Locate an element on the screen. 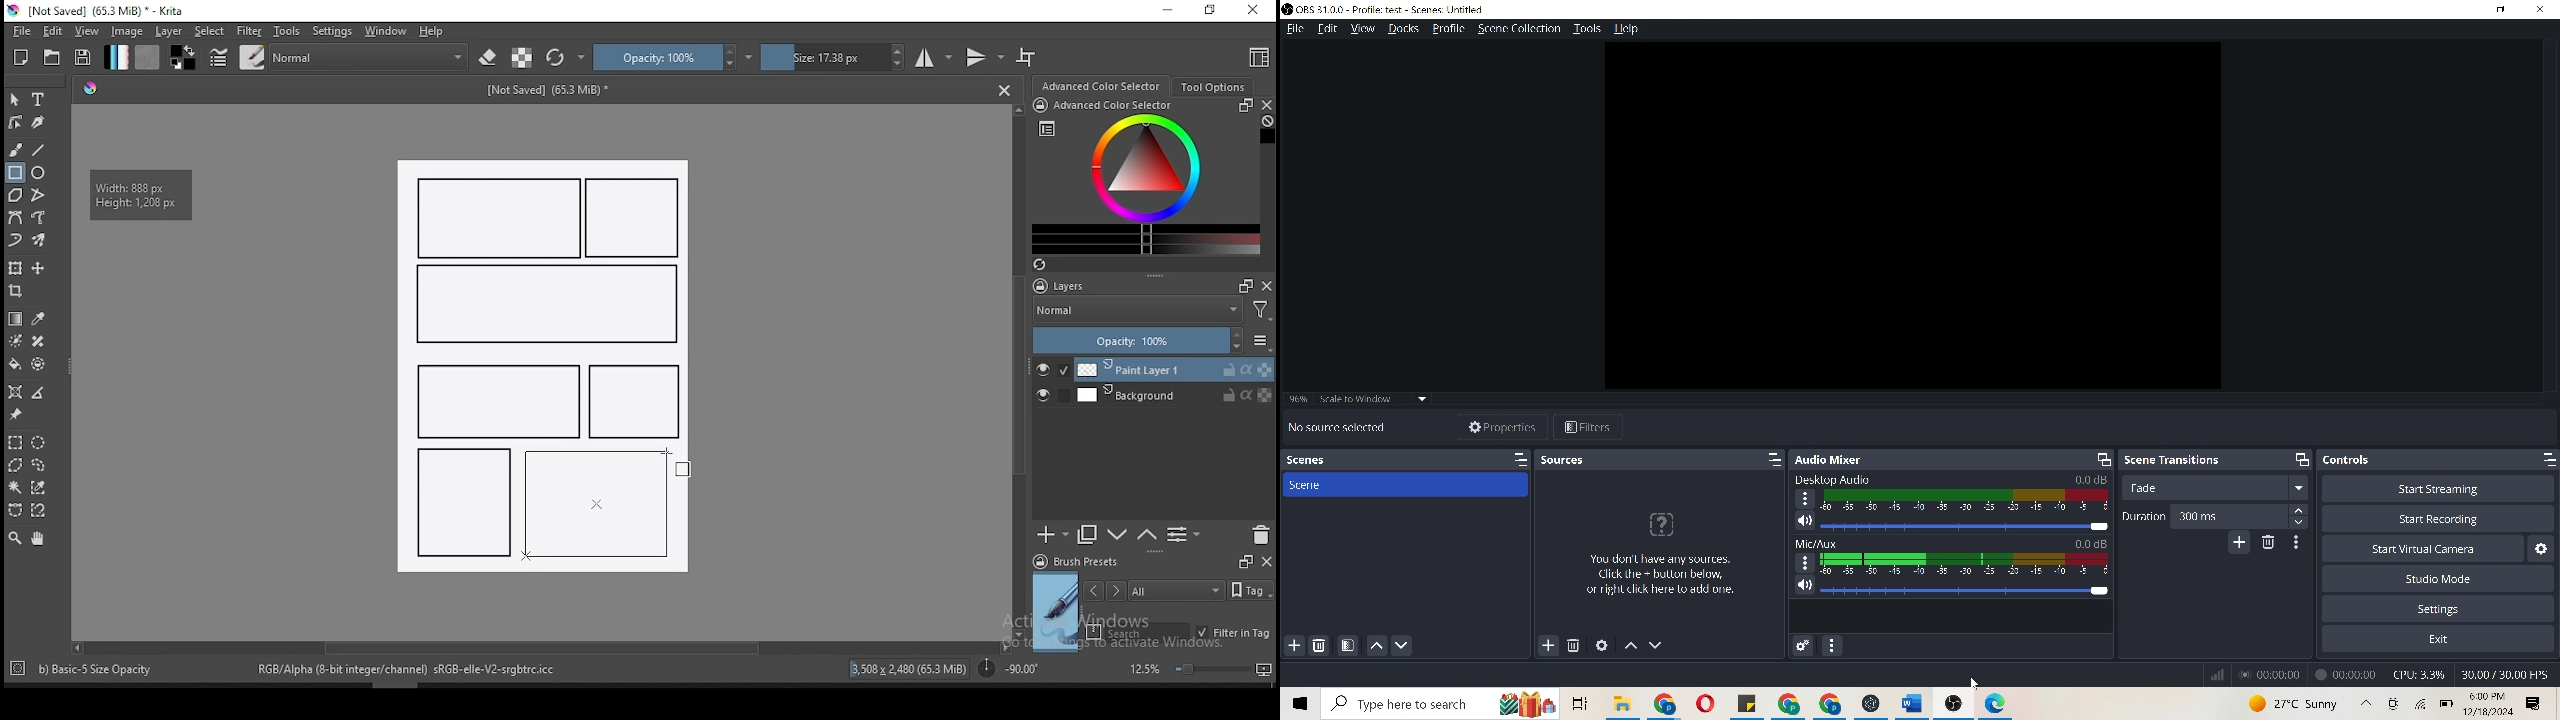 This screenshot has height=728, width=2576. layer is located at coordinates (1175, 370).